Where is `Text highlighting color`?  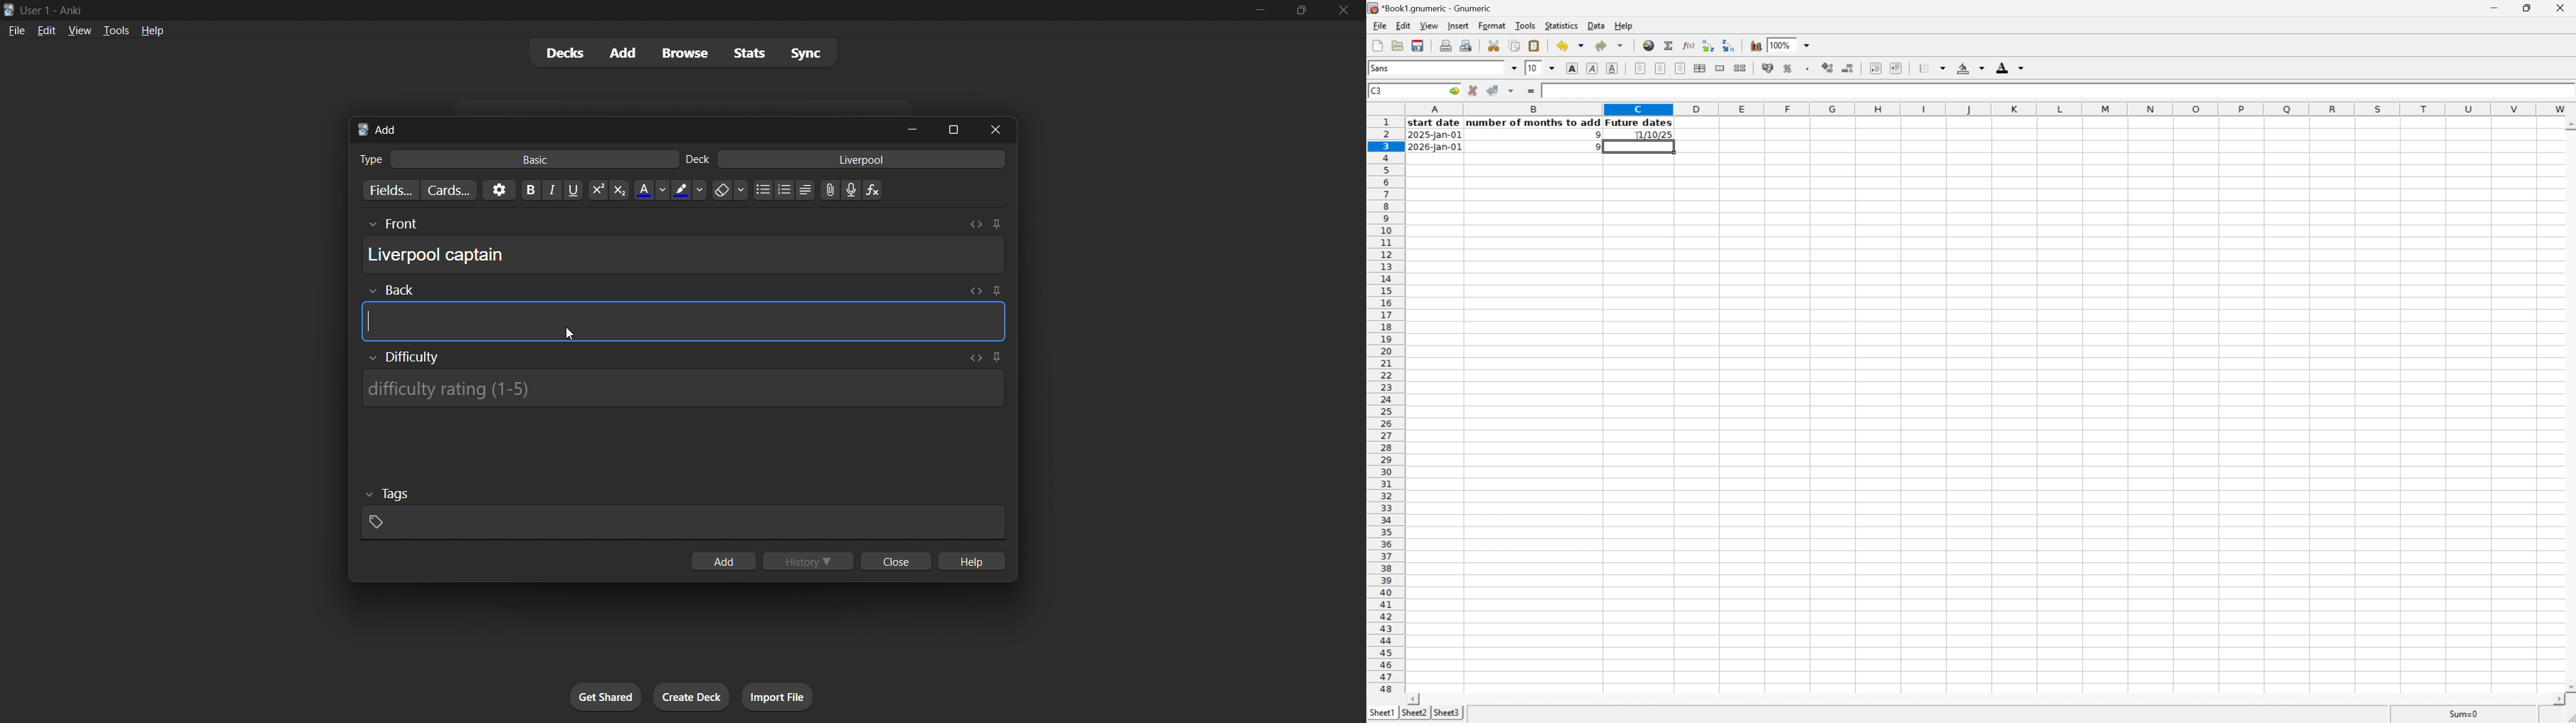
Text highlighting color is located at coordinates (688, 190).